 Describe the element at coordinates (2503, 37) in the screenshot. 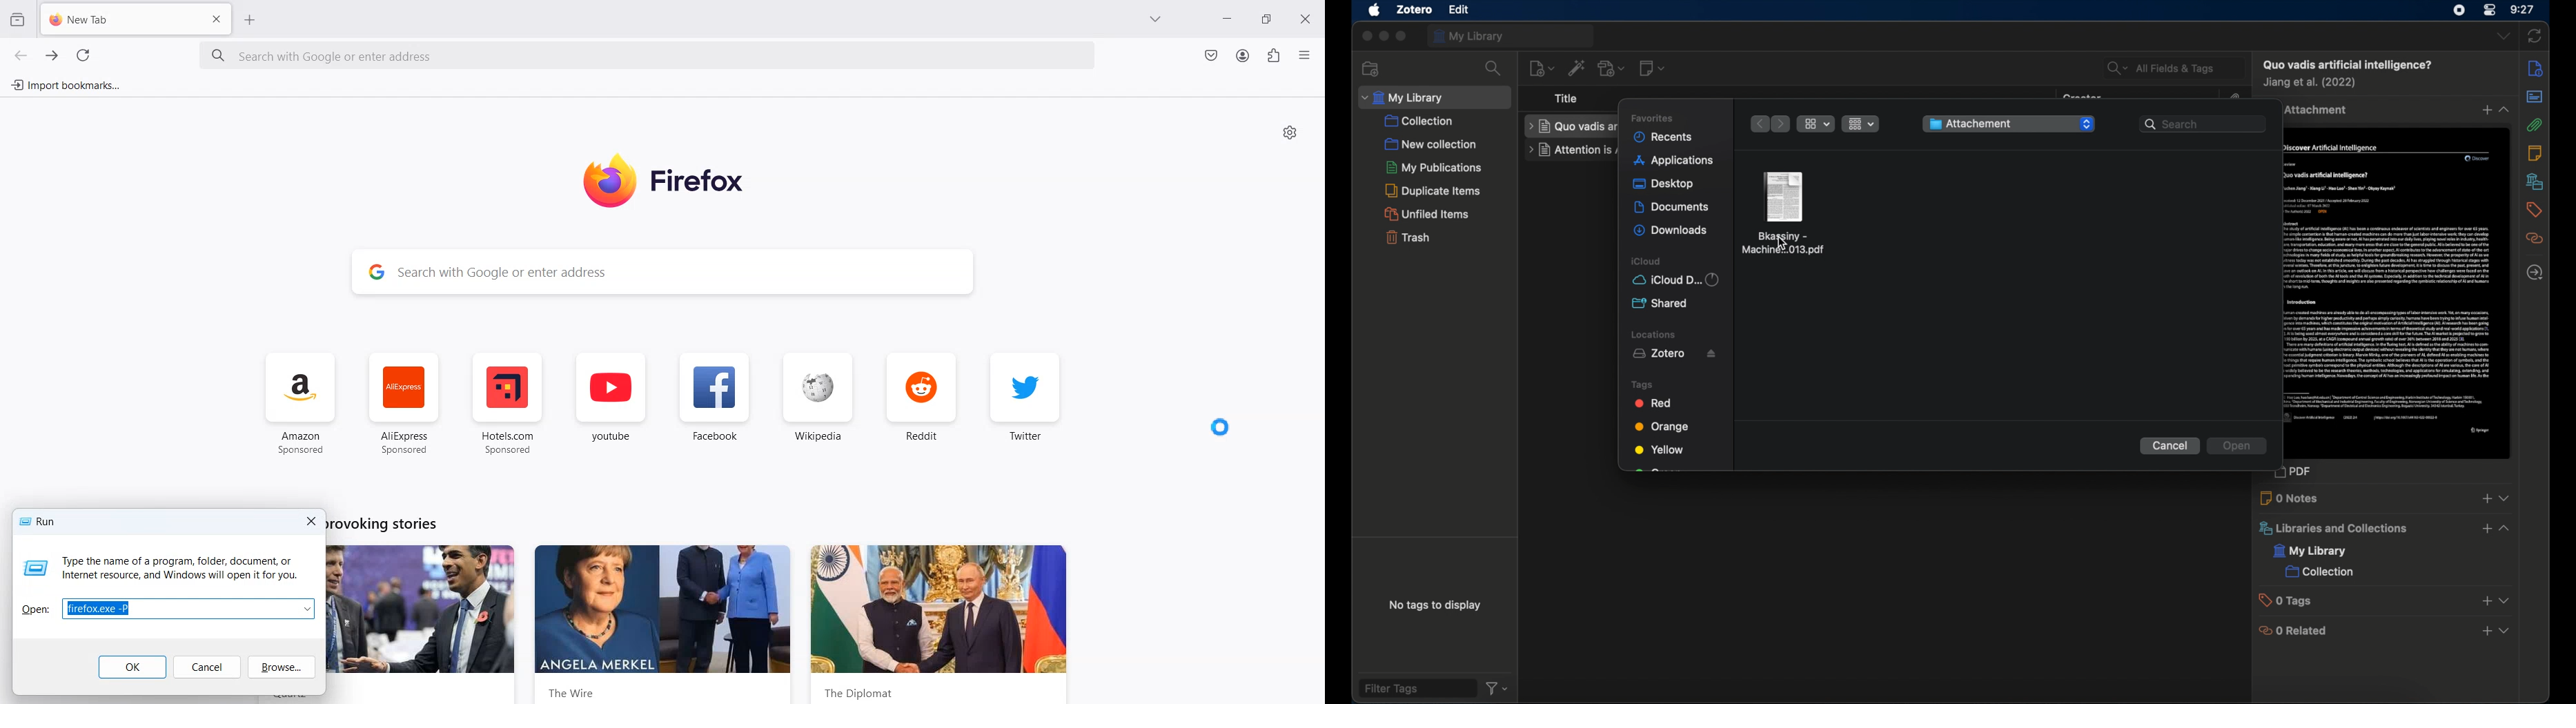

I see `dropdown menu` at that location.